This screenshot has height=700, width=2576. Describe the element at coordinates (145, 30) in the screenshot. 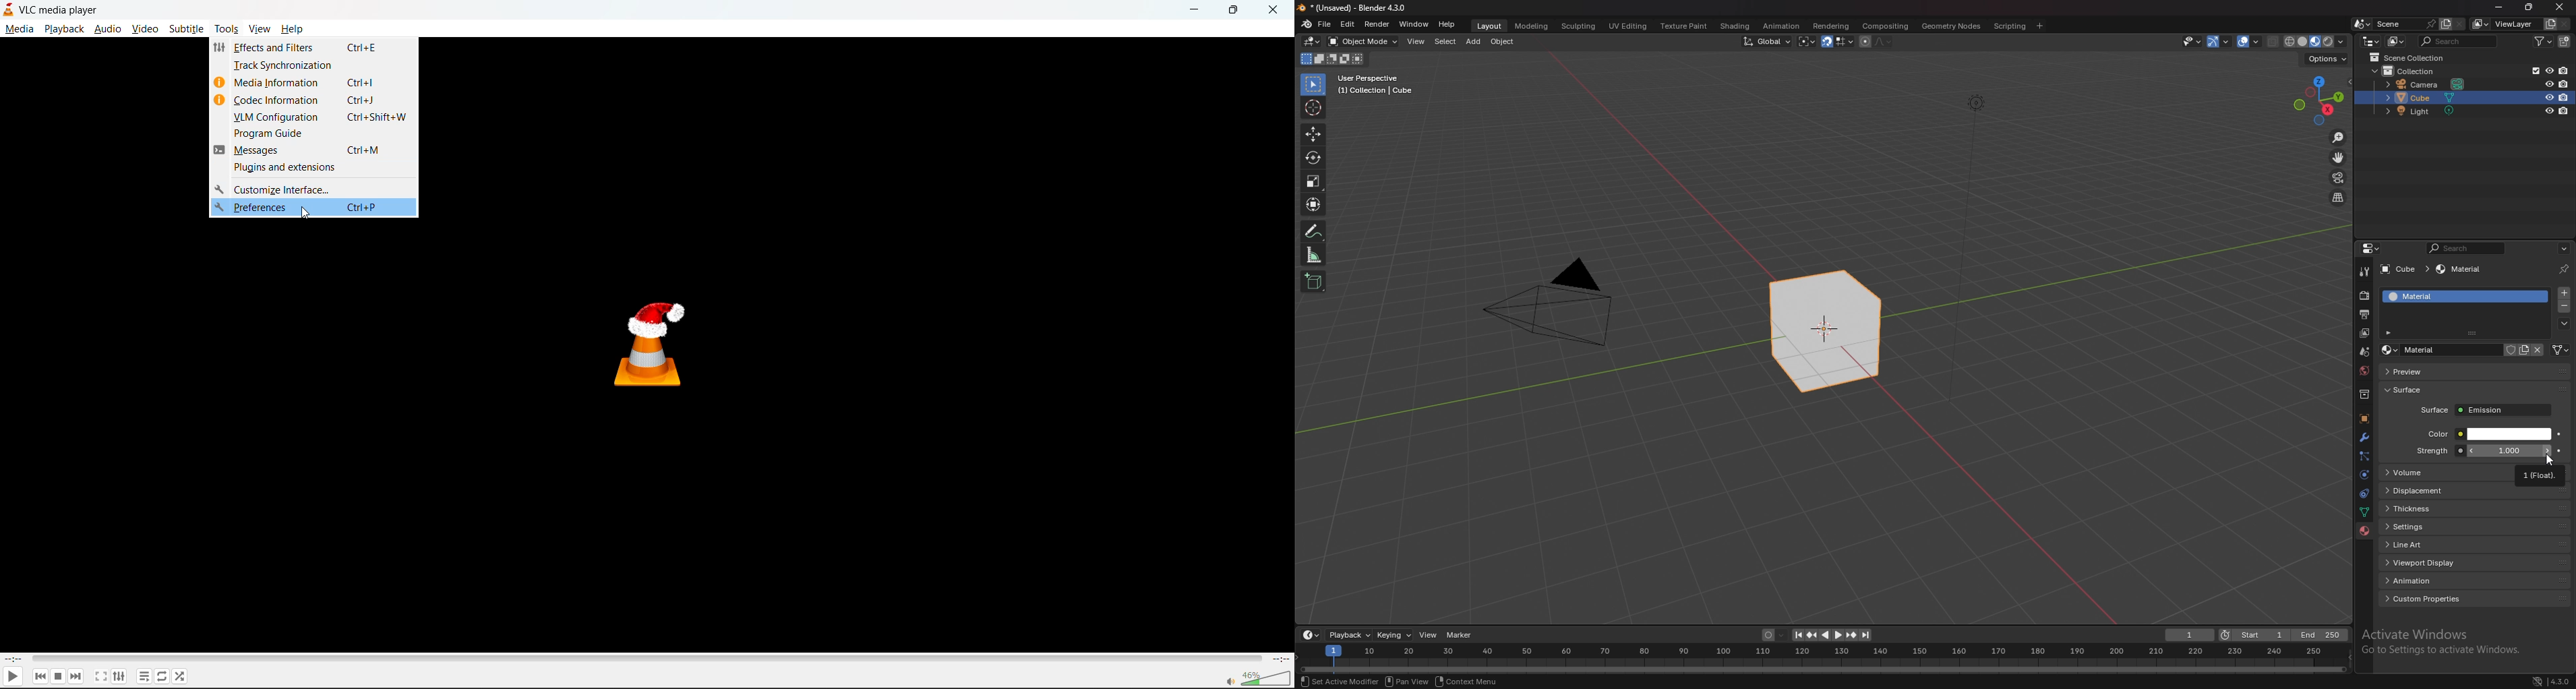

I see `video` at that location.